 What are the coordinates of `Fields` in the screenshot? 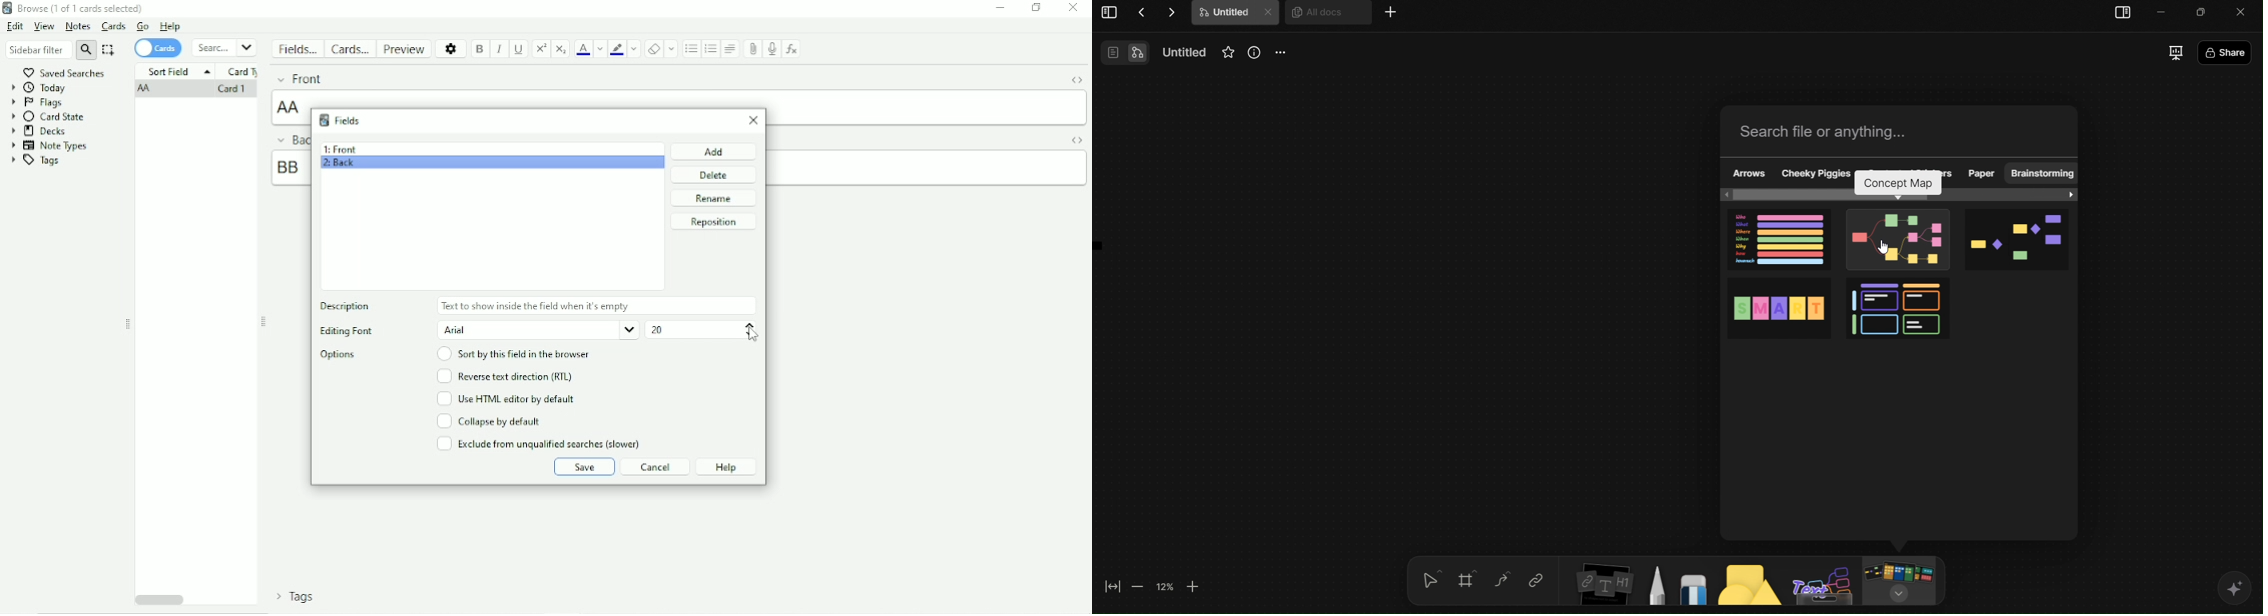 It's located at (339, 120).